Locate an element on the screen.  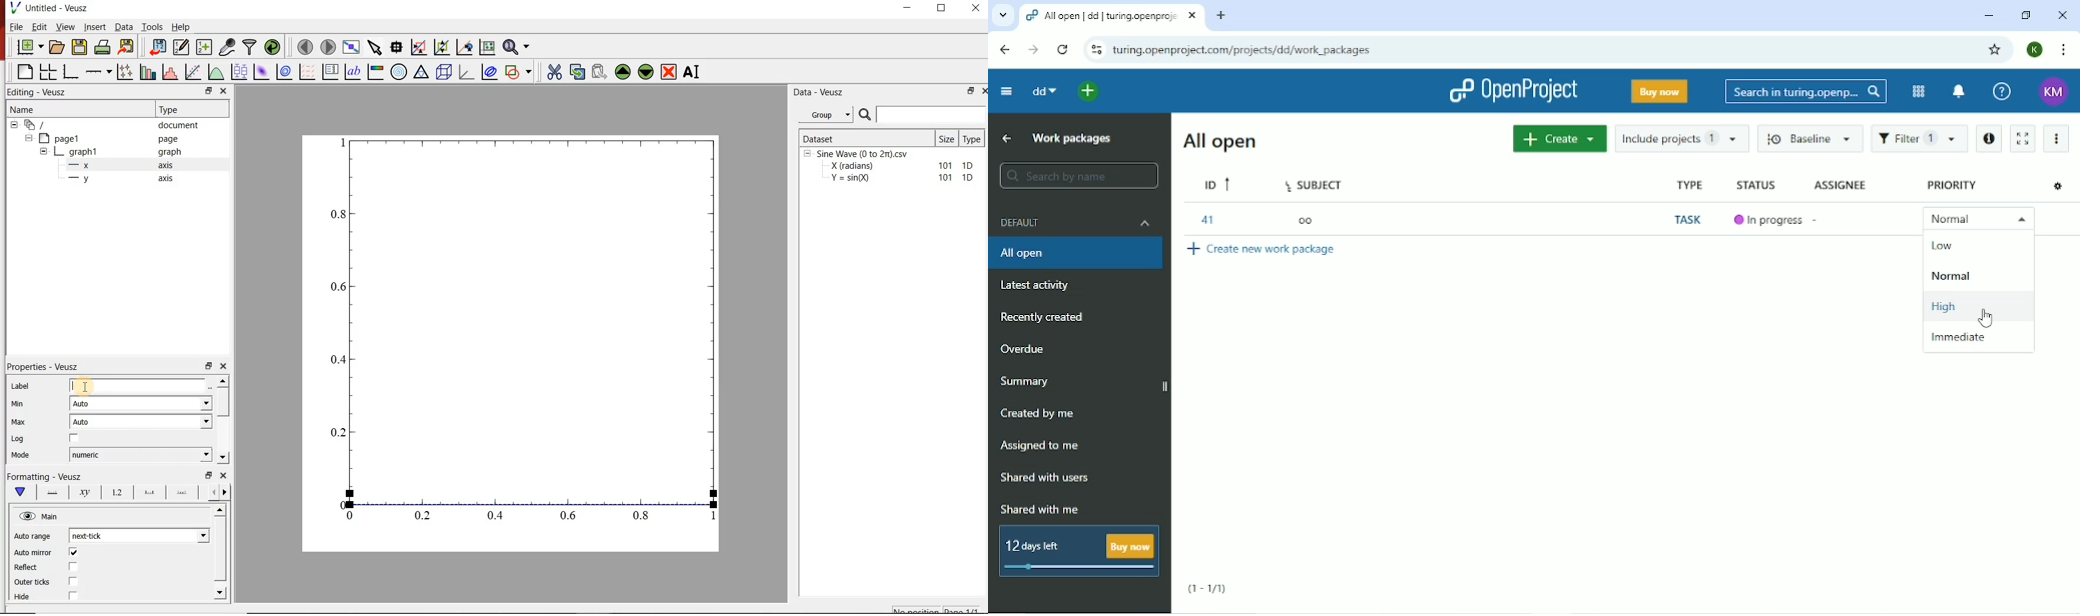
Reflect is located at coordinates (27, 568).